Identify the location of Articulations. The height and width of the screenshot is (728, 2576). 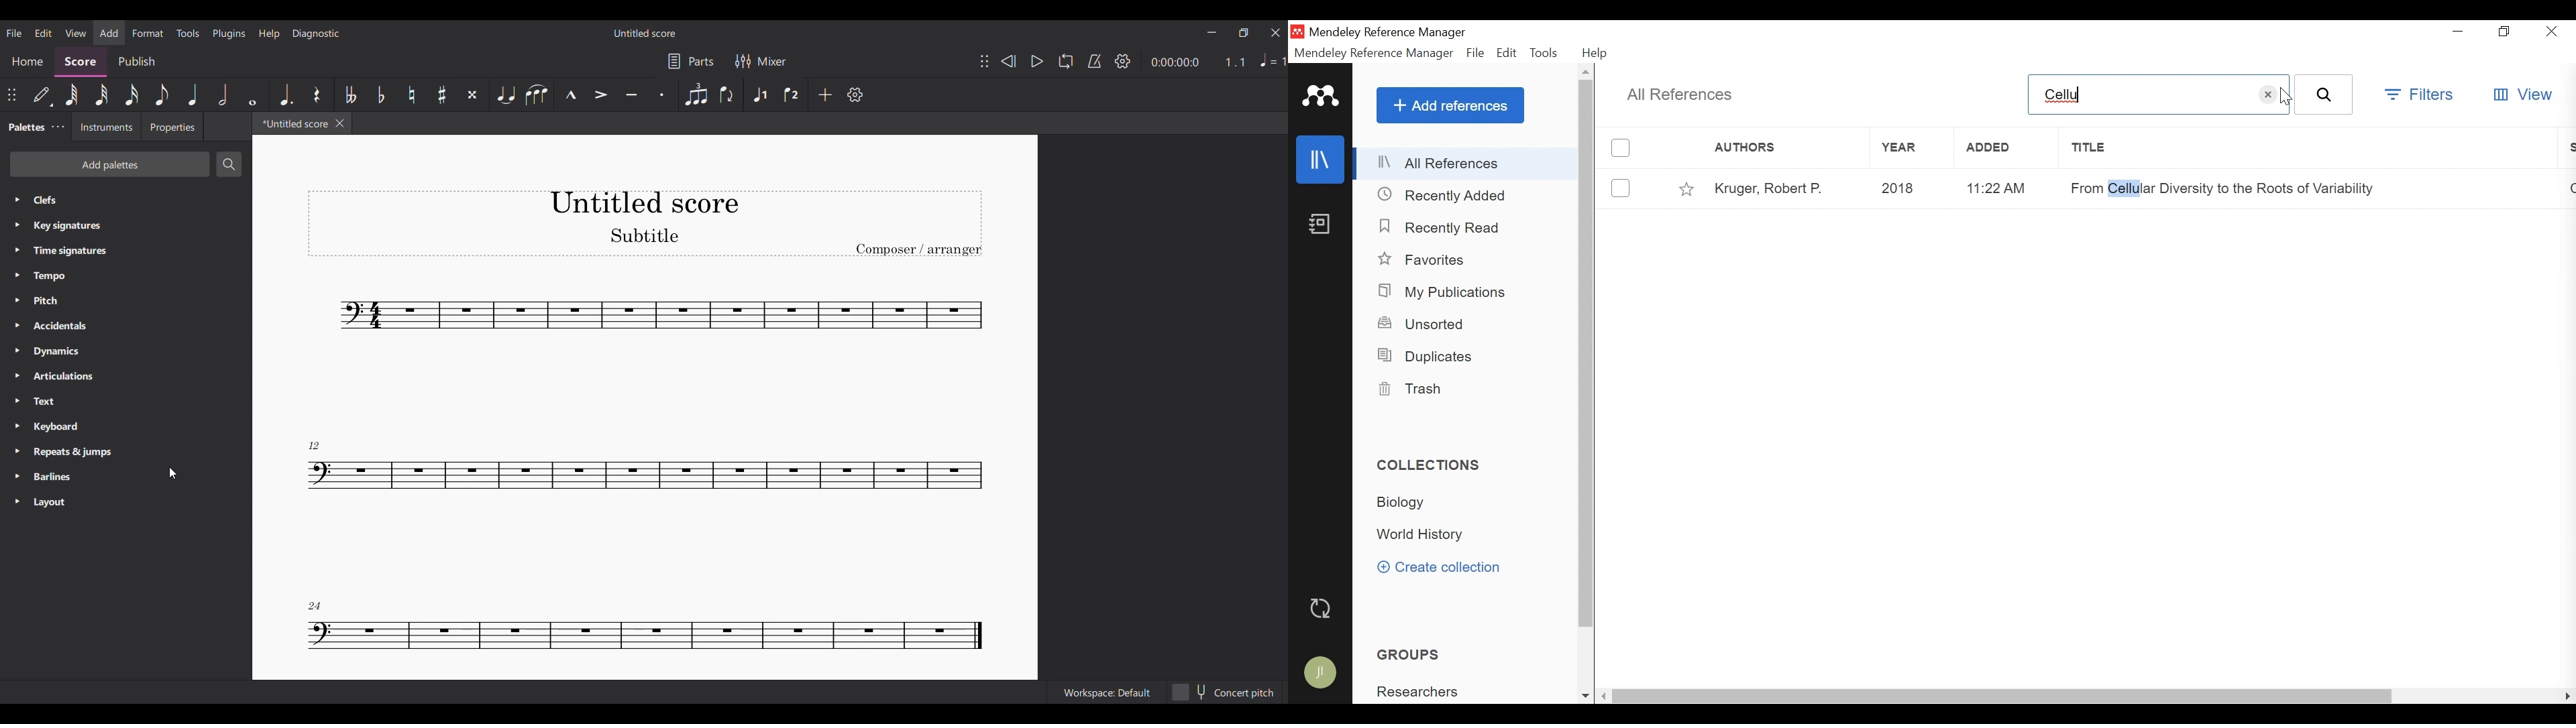
(57, 379).